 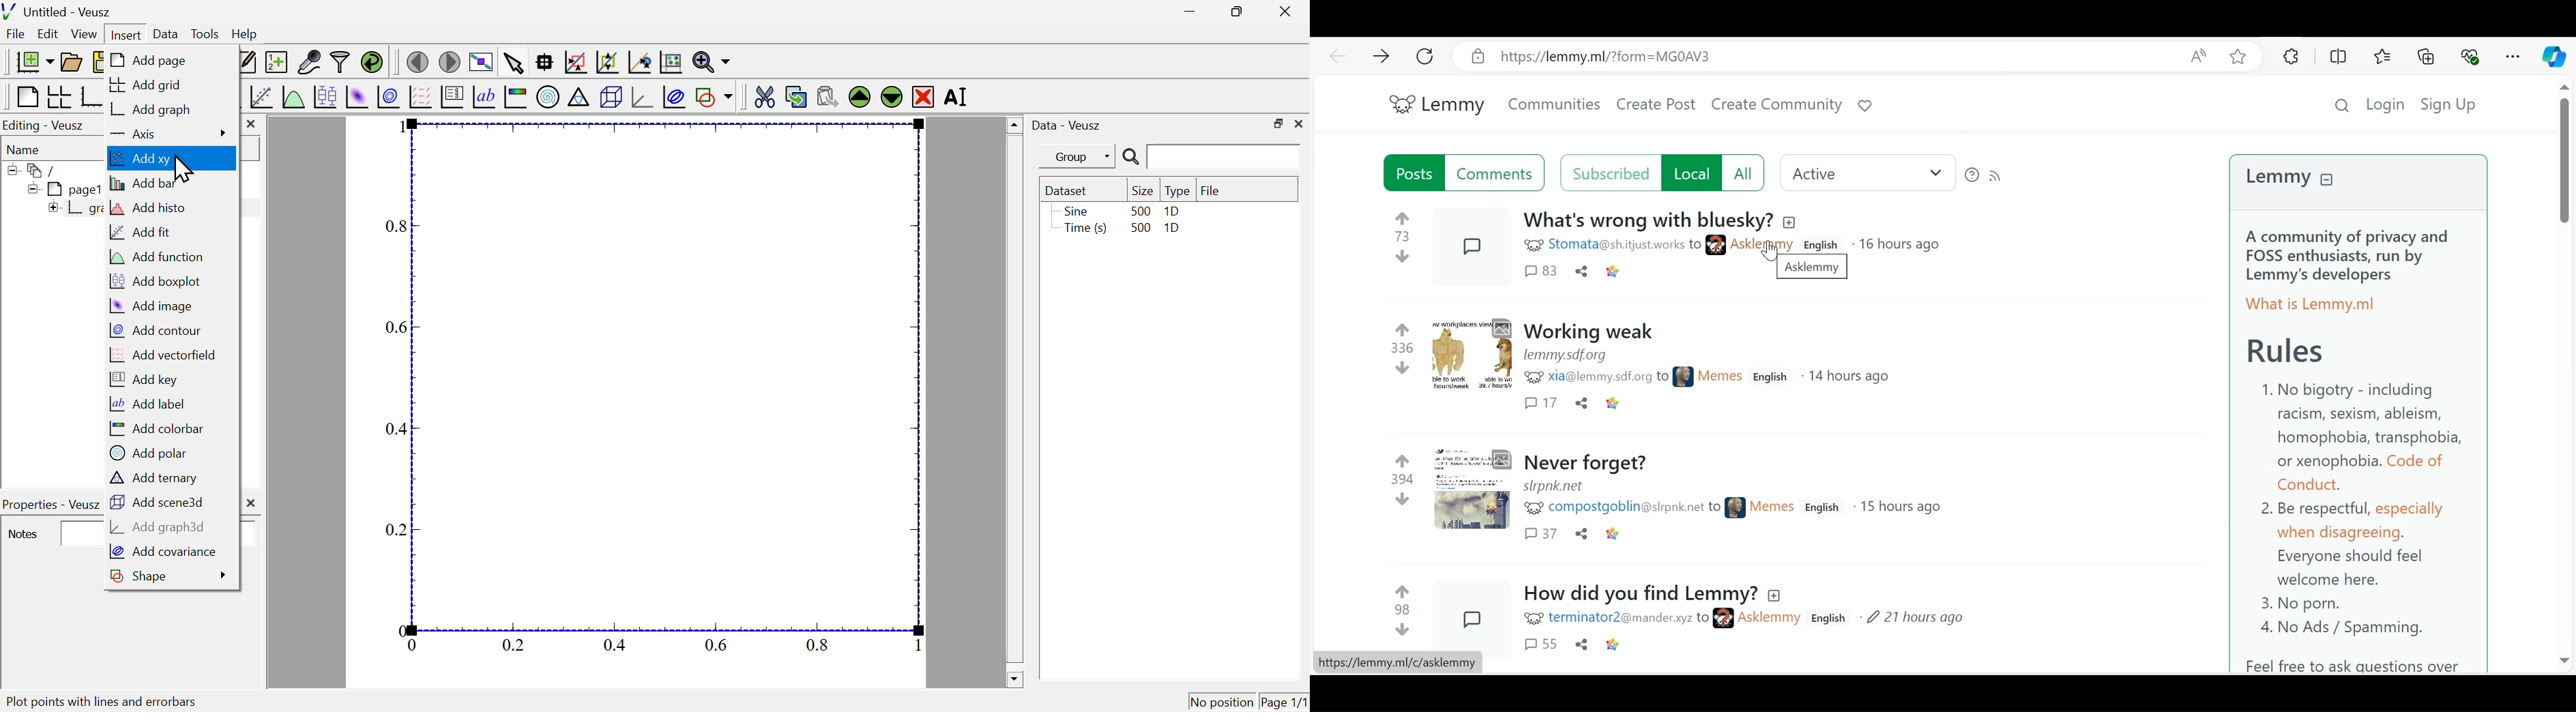 What do you see at coordinates (1473, 490) in the screenshot?
I see `Comments` at bounding box center [1473, 490].